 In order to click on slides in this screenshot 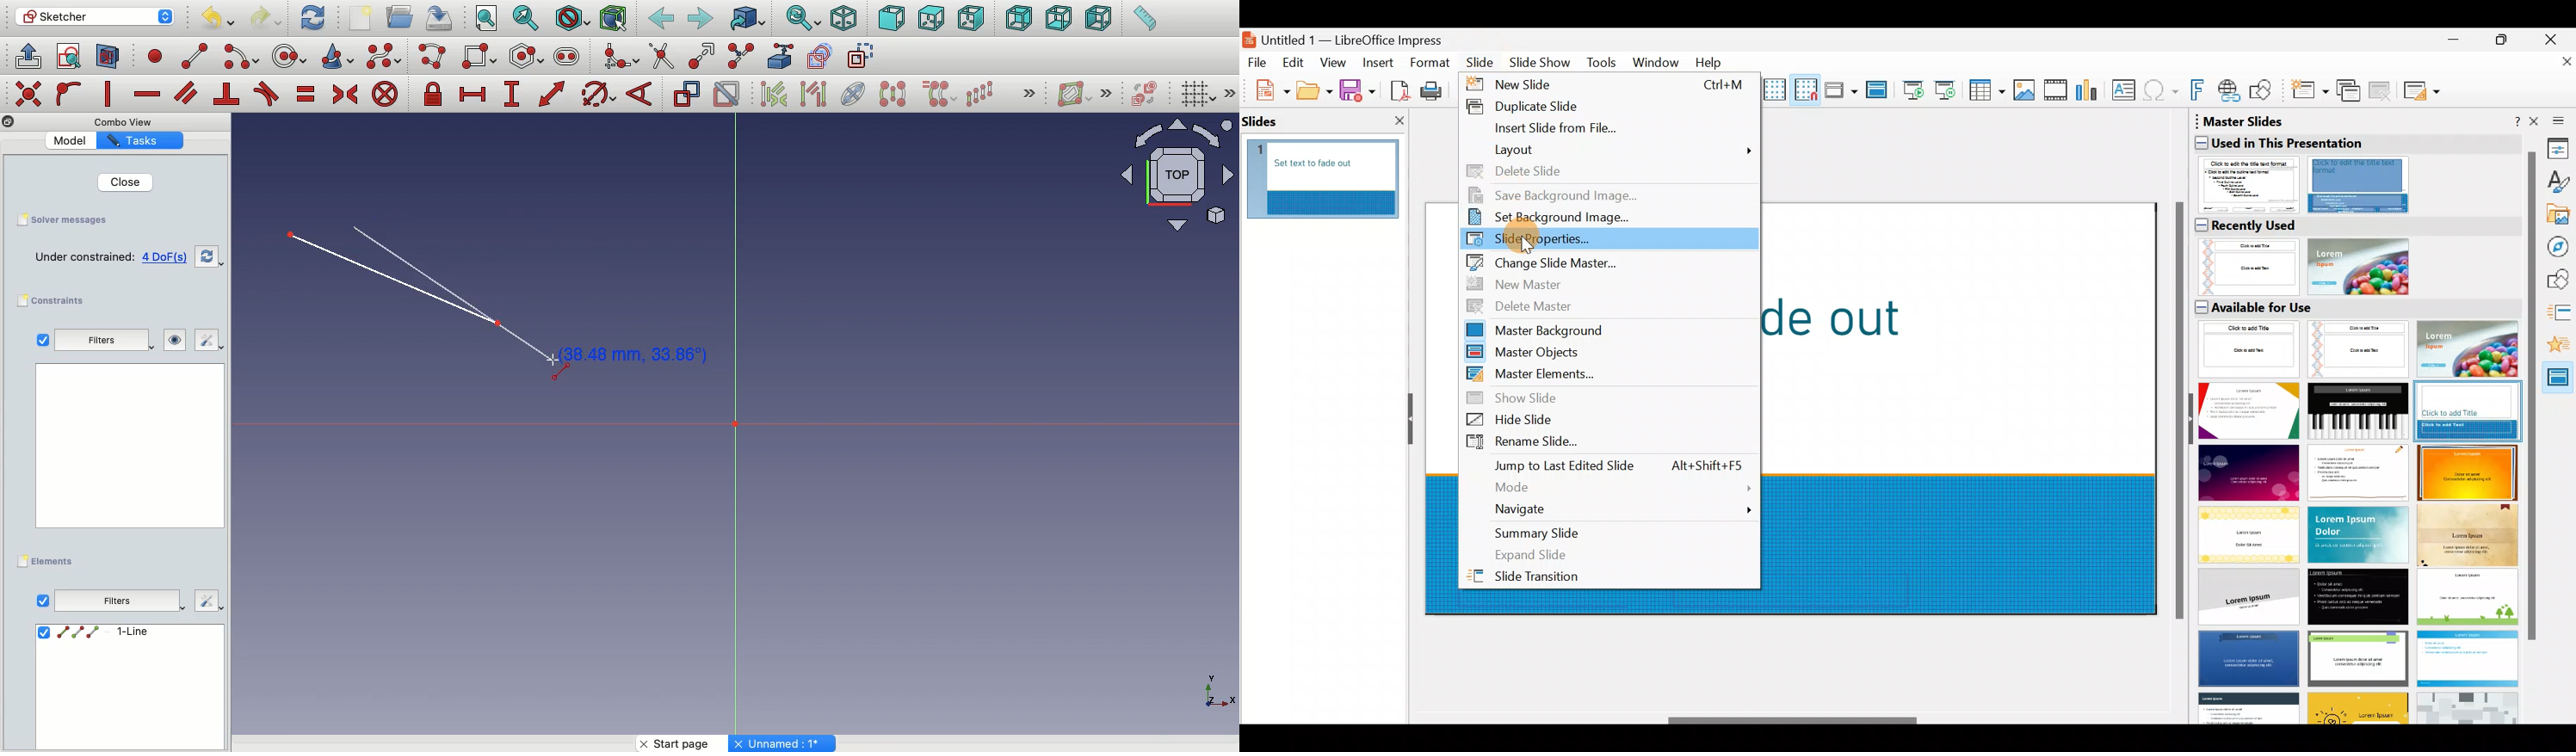, I will do `click(1269, 122)`.